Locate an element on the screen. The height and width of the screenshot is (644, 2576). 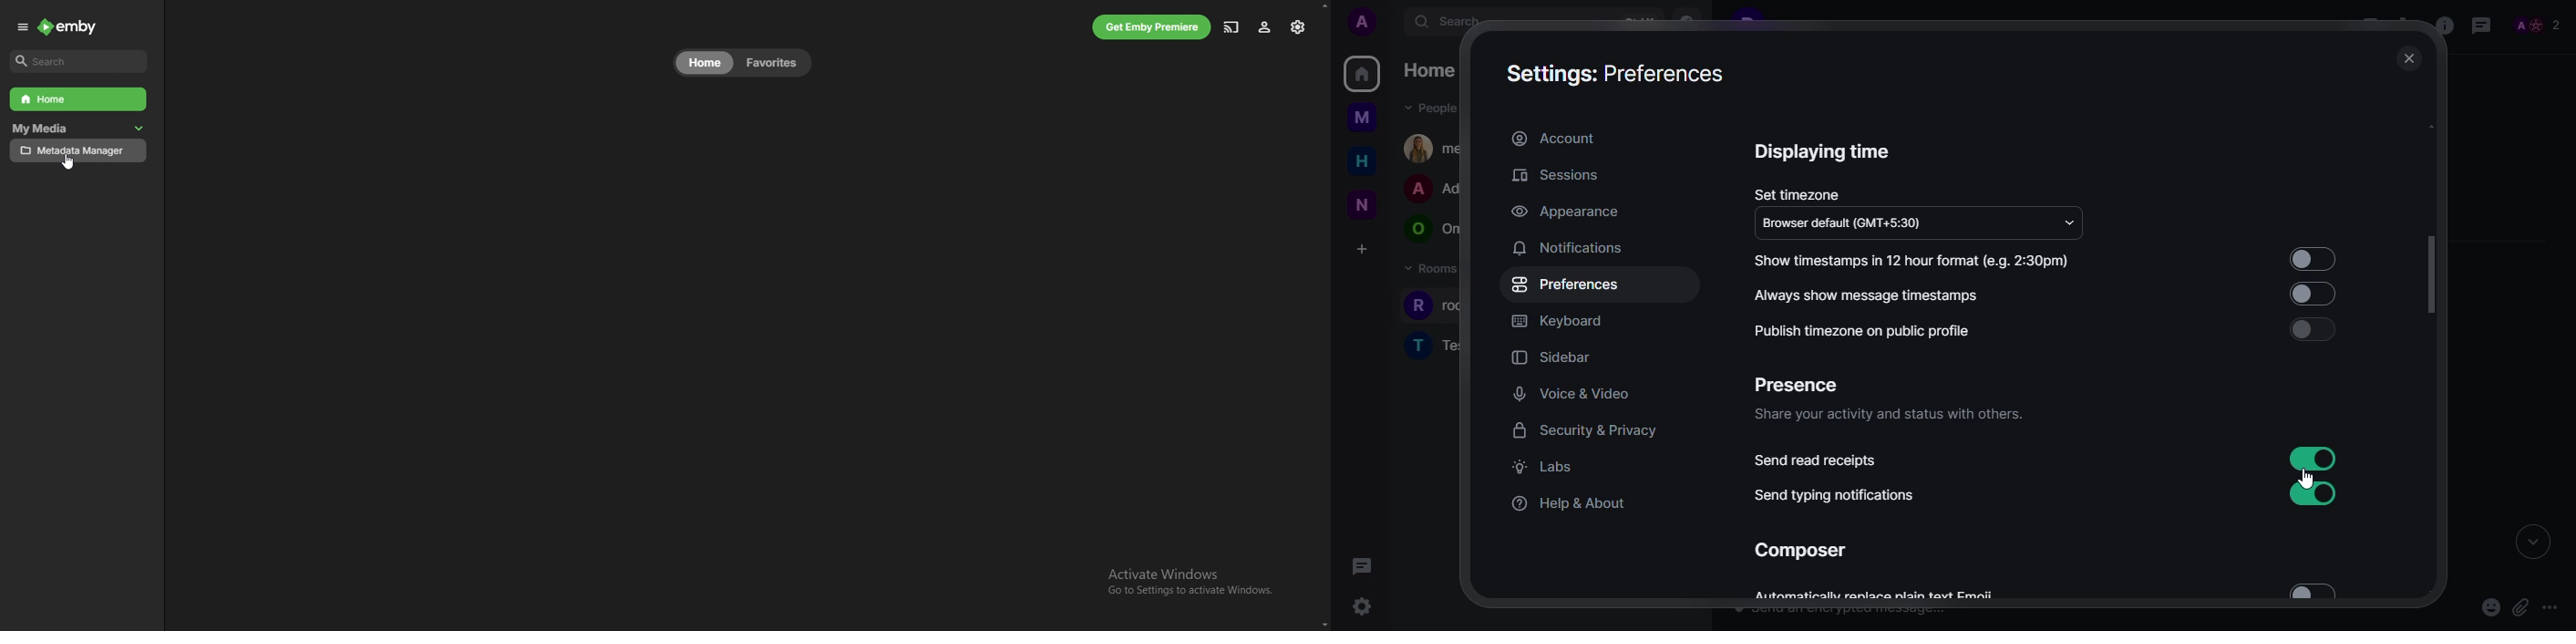
home is located at coordinates (705, 62).